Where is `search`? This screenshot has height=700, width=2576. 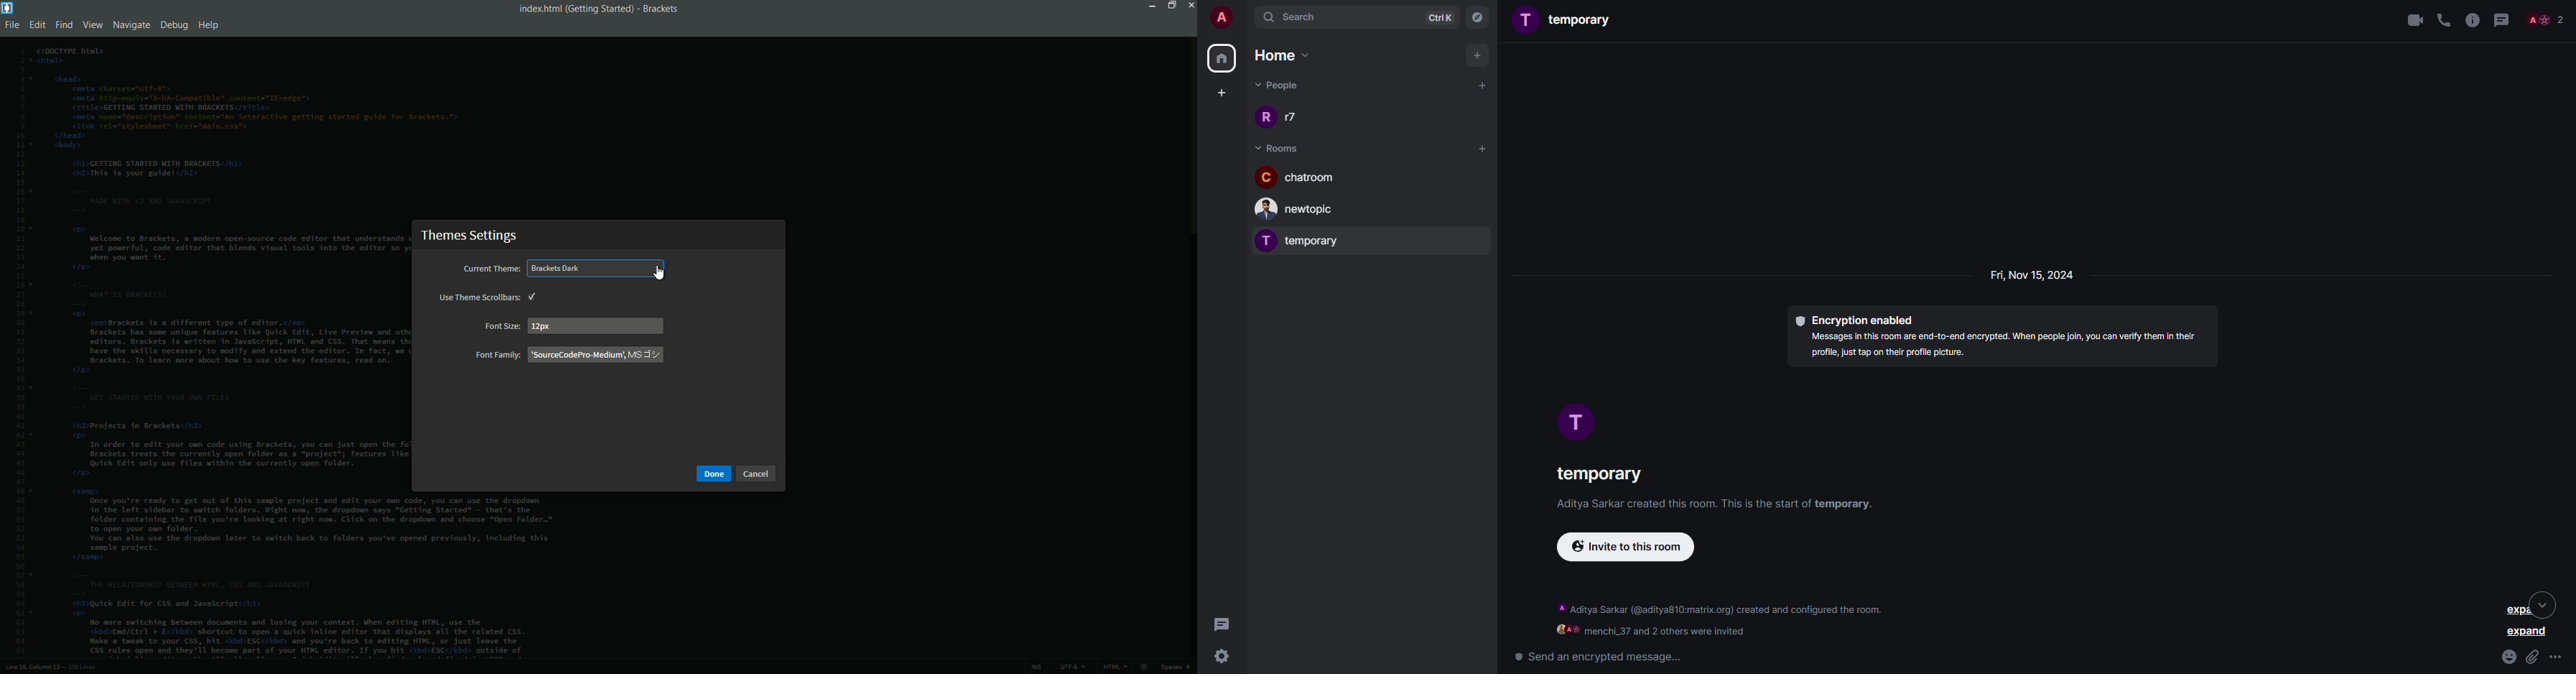
search is located at coordinates (1302, 17).